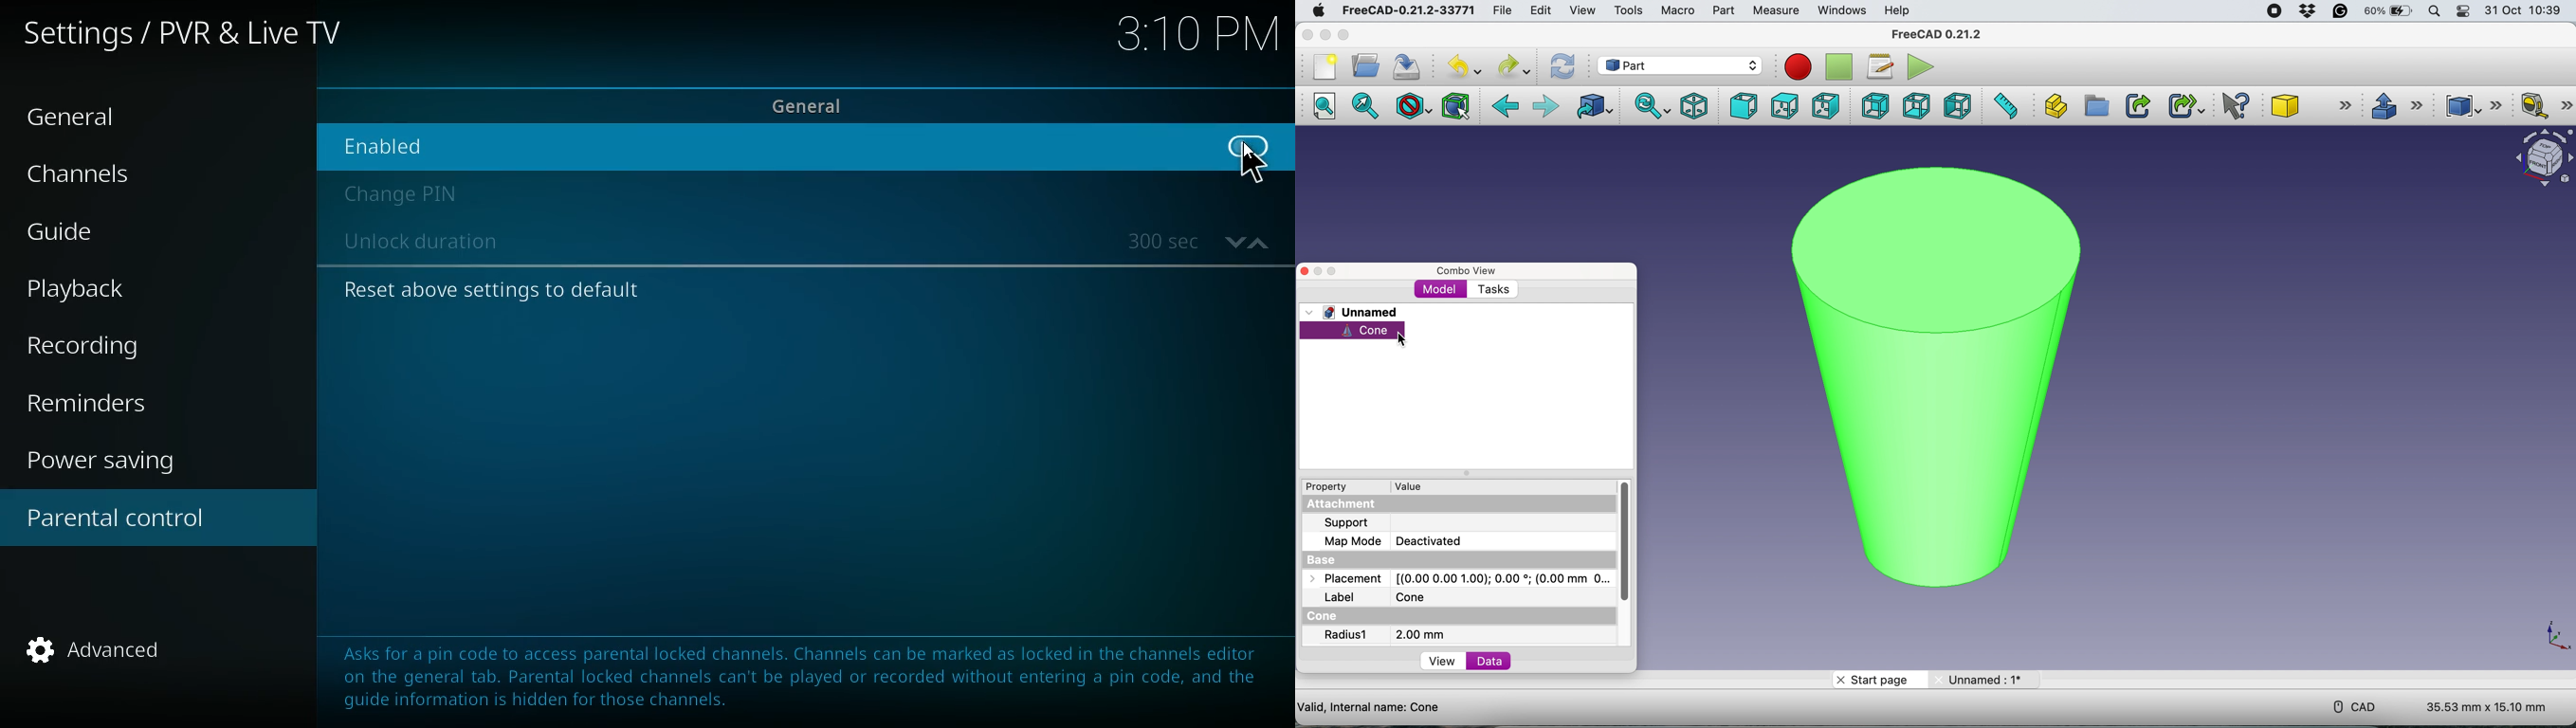 This screenshot has width=2576, height=728. What do you see at coordinates (1455, 579) in the screenshot?
I see `placement` at bounding box center [1455, 579].